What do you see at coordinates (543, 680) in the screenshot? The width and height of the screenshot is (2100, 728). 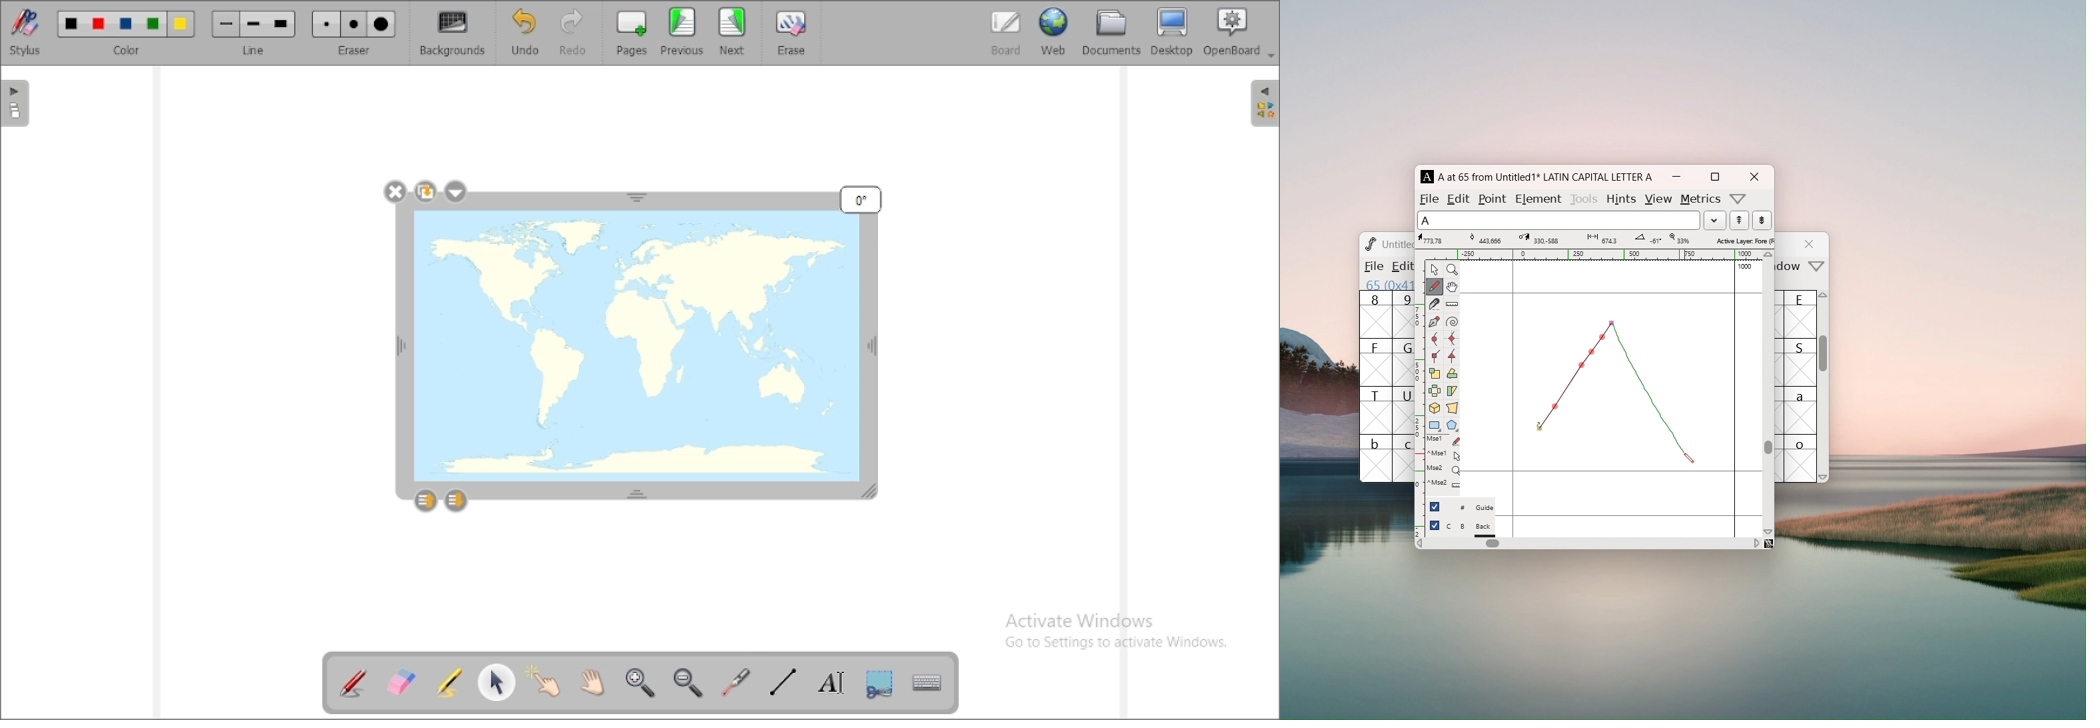 I see `interact with items` at bounding box center [543, 680].